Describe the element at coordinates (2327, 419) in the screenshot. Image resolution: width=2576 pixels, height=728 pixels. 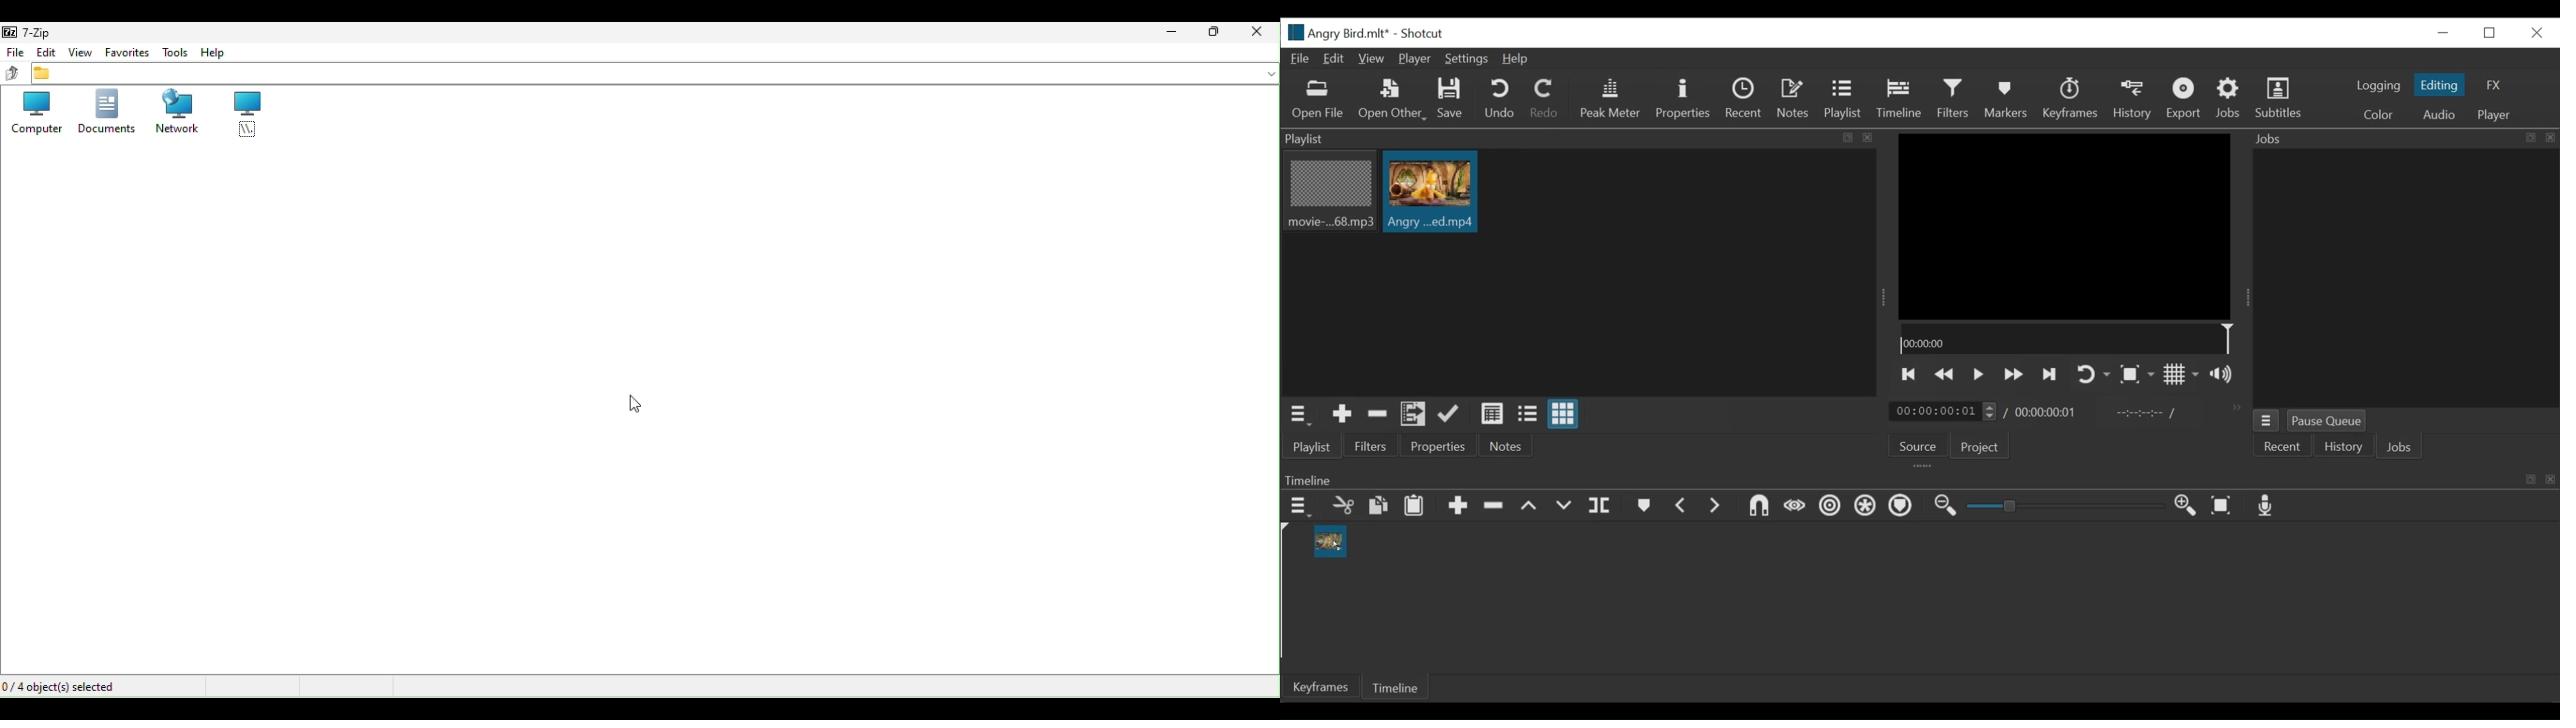
I see `Pause Queue` at that location.